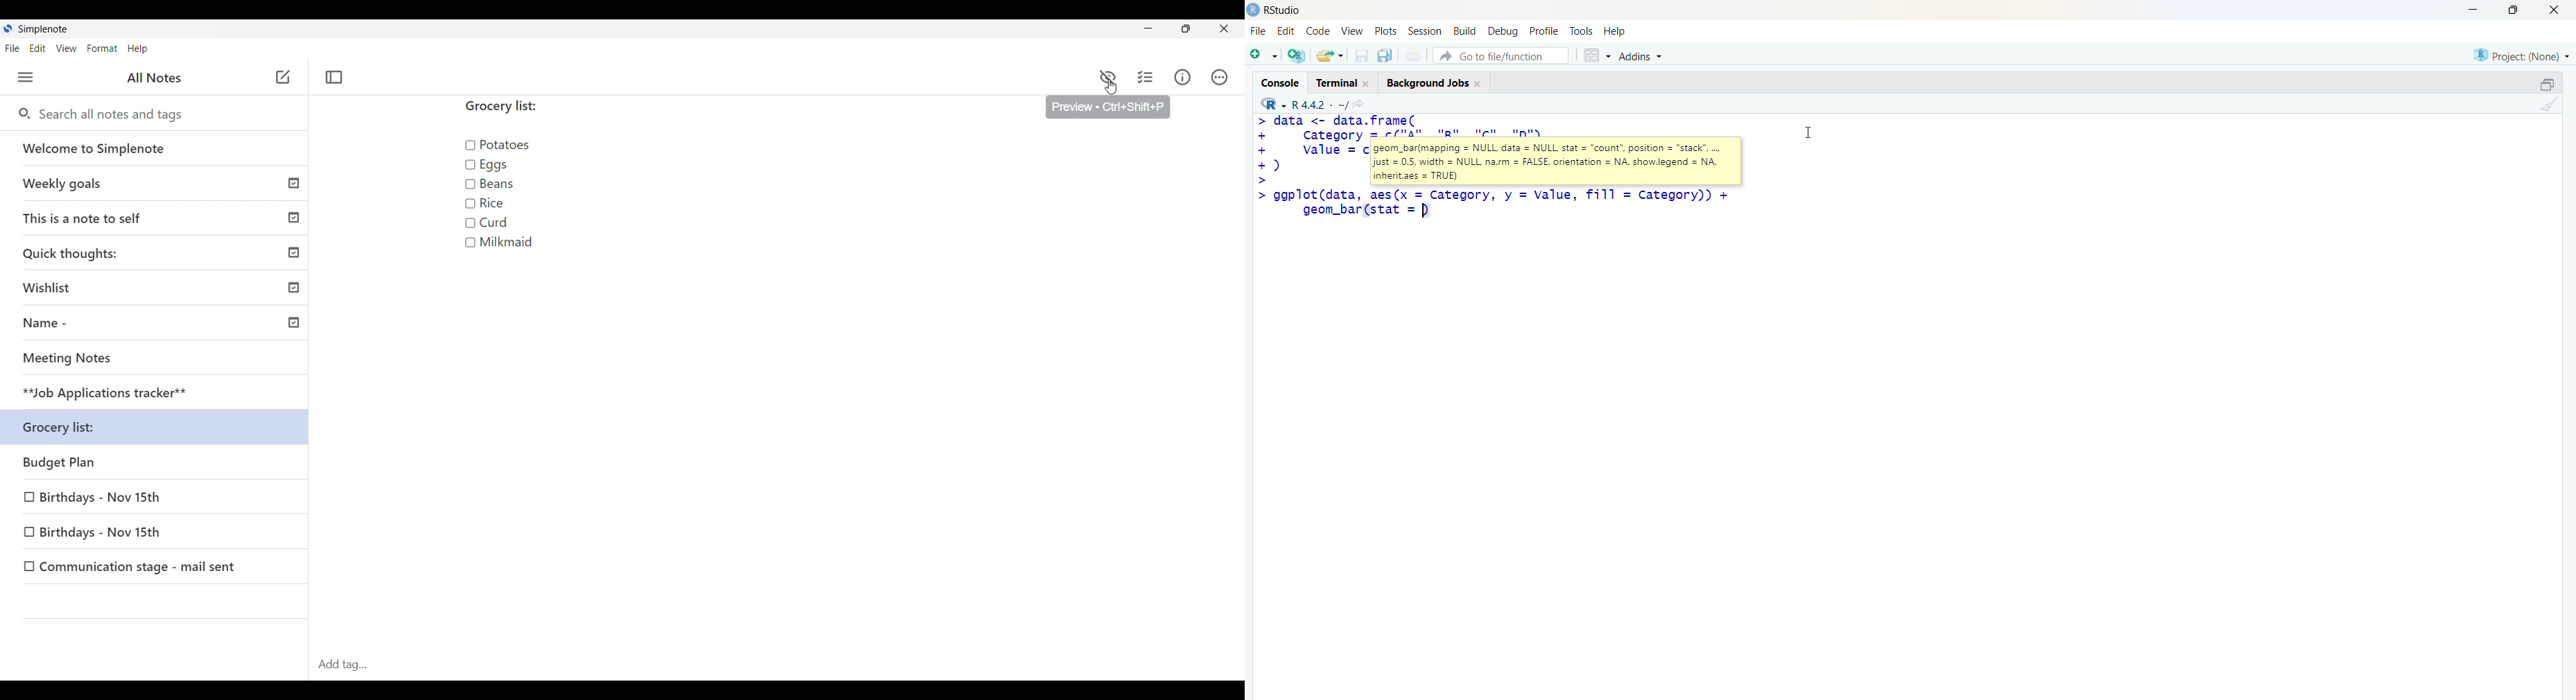 This screenshot has height=700, width=2576. Describe the element at coordinates (1353, 31) in the screenshot. I see `View` at that location.